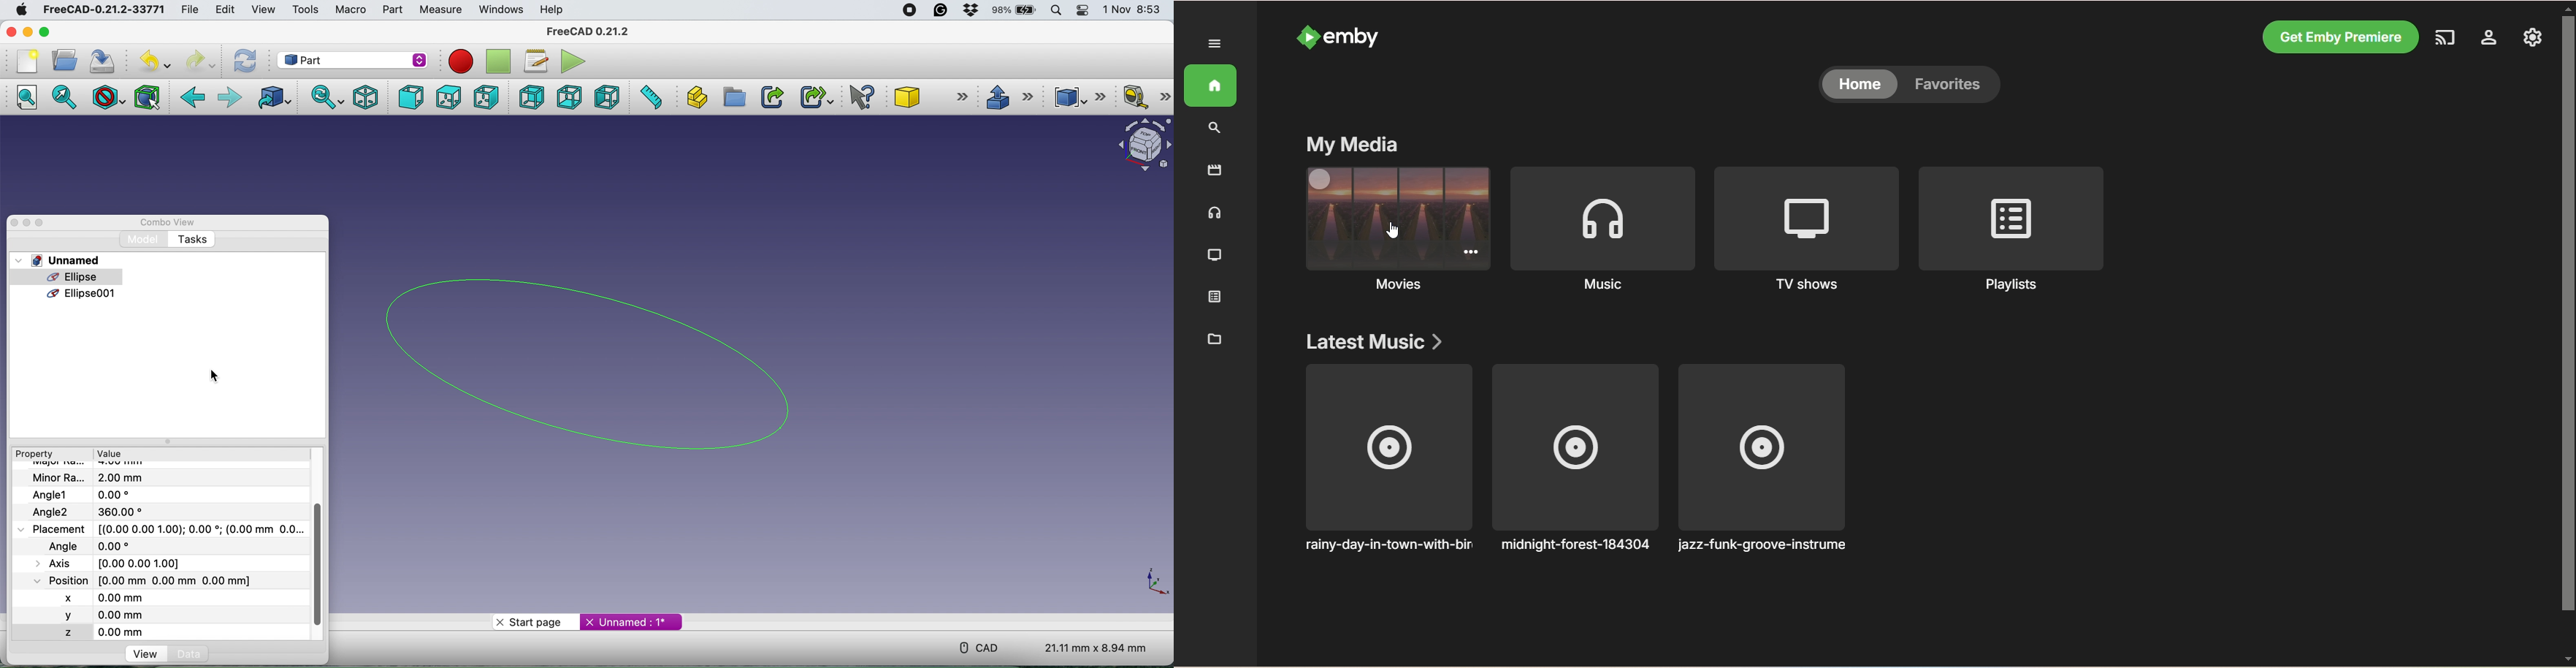 Image resolution: width=2576 pixels, height=672 pixels. I want to click on midnight-forest-184304, so click(1578, 460).